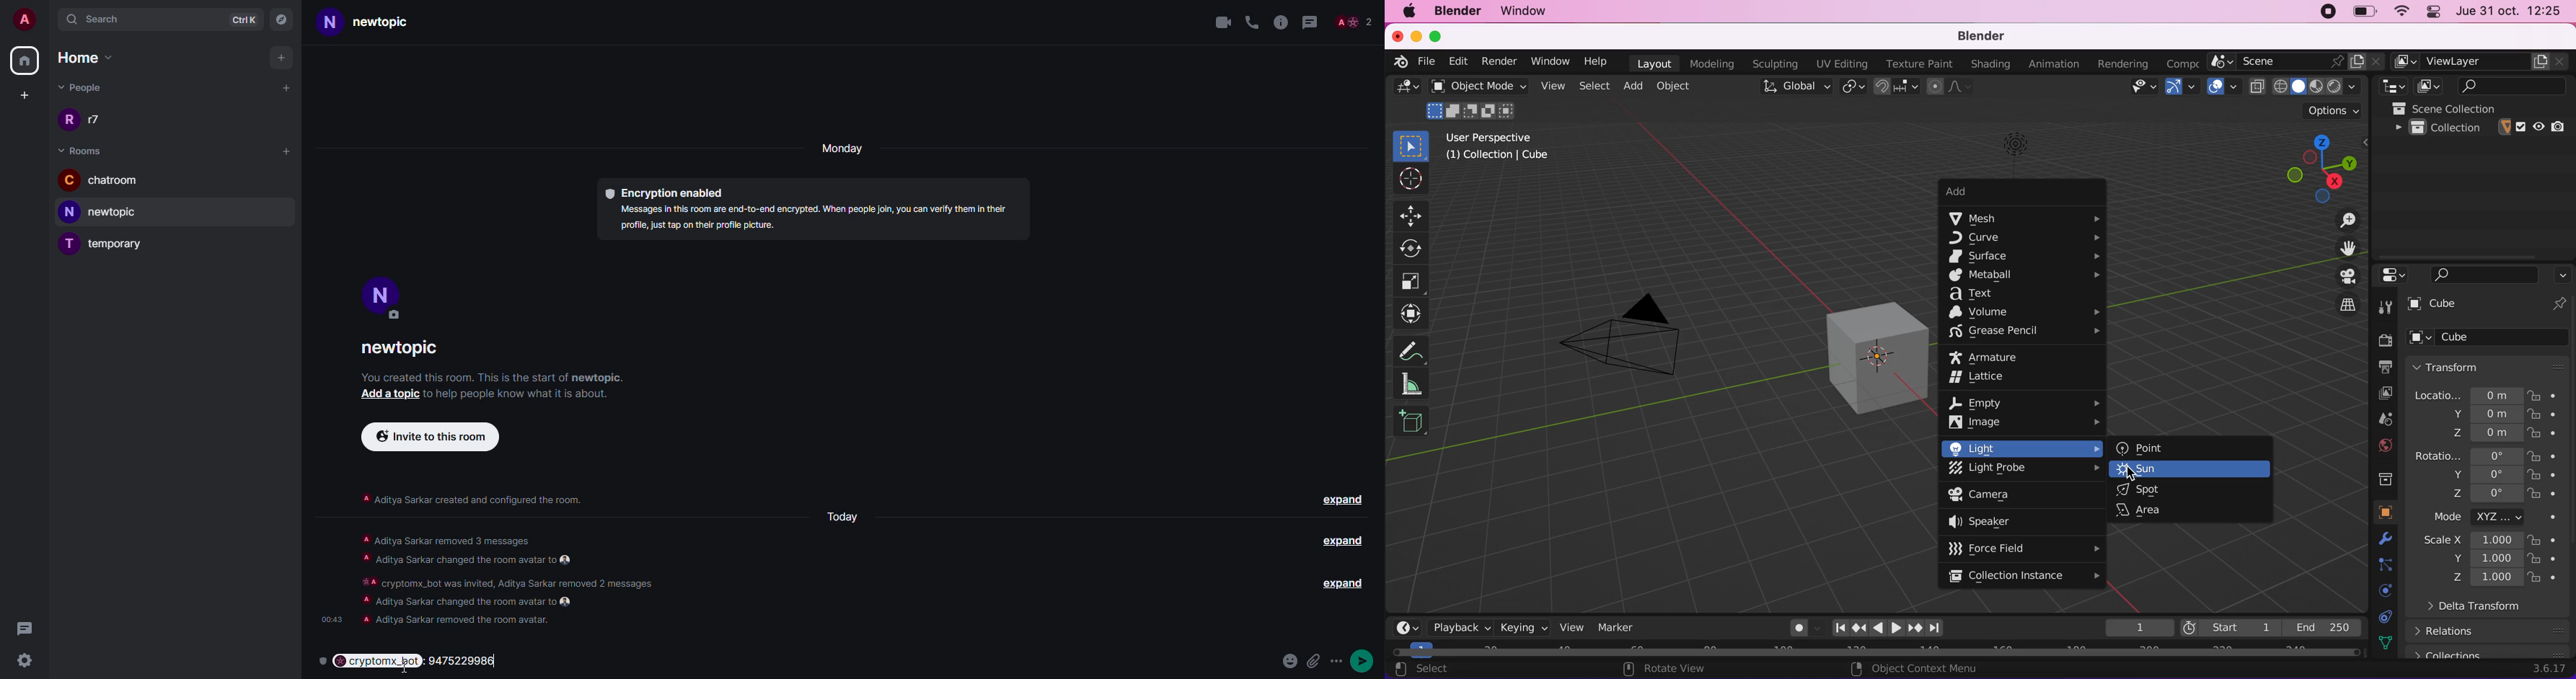 The width and height of the screenshot is (2576, 700). What do you see at coordinates (2223, 87) in the screenshot?
I see `overlays` at bounding box center [2223, 87].